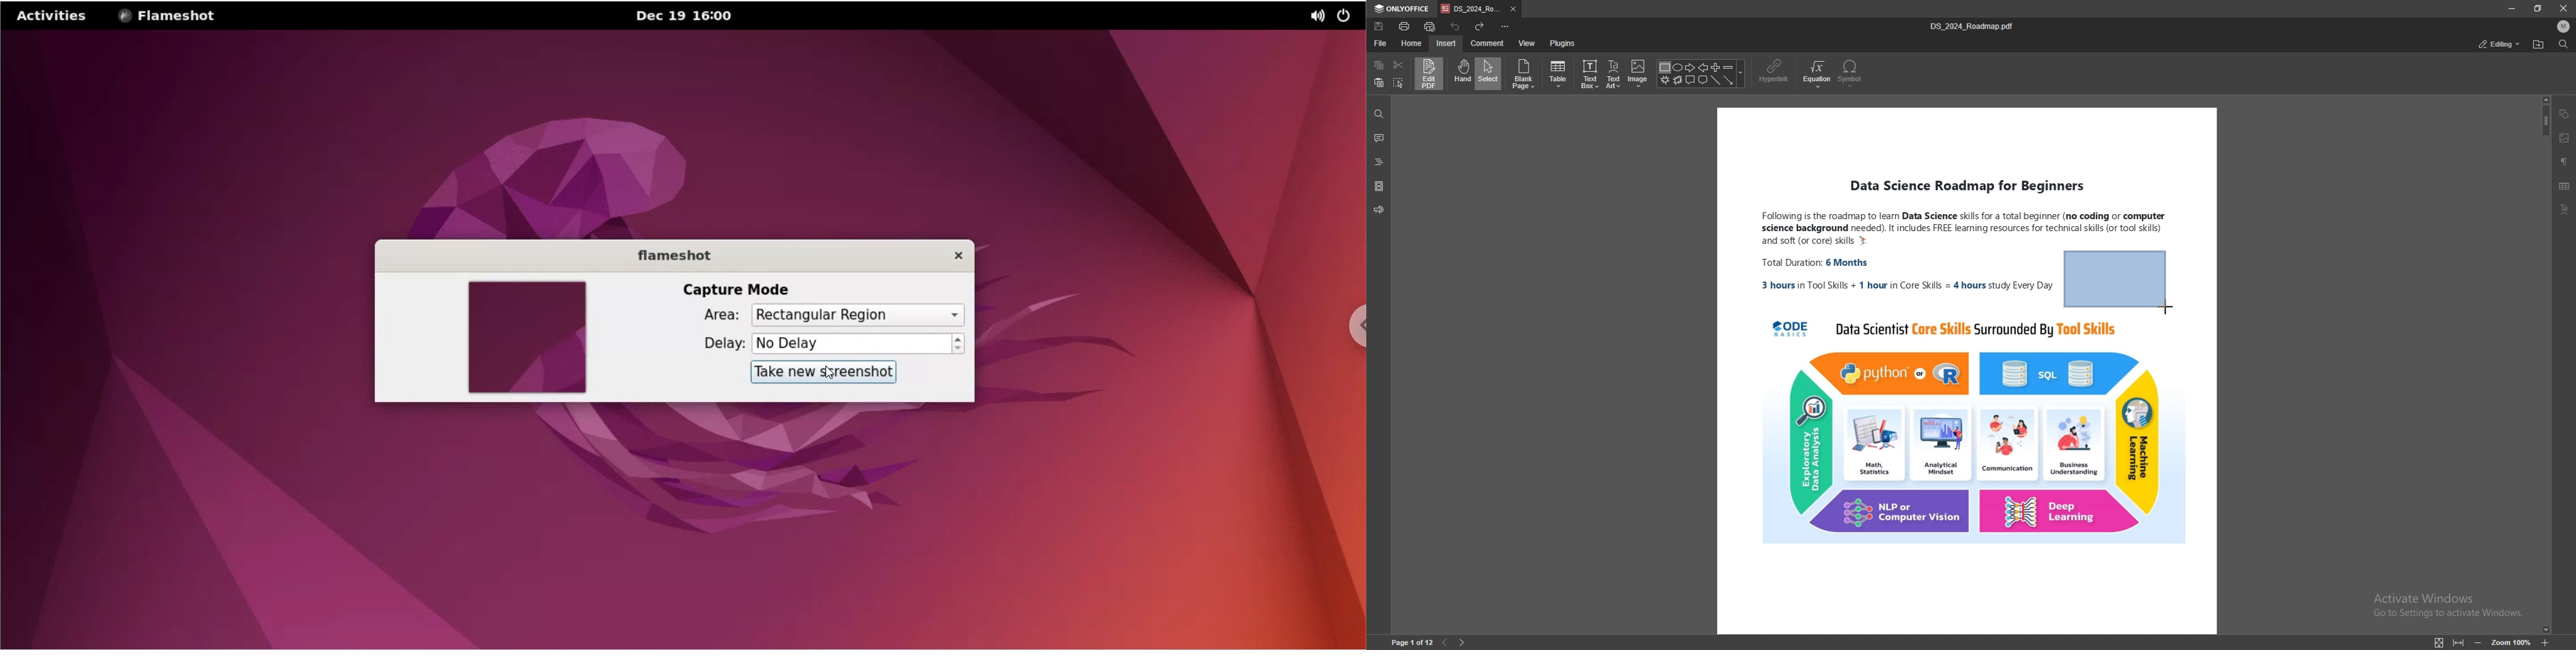 This screenshot has height=672, width=2576. Describe the element at coordinates (1379, 210) in the screenshot. I see `feedback` at that location.